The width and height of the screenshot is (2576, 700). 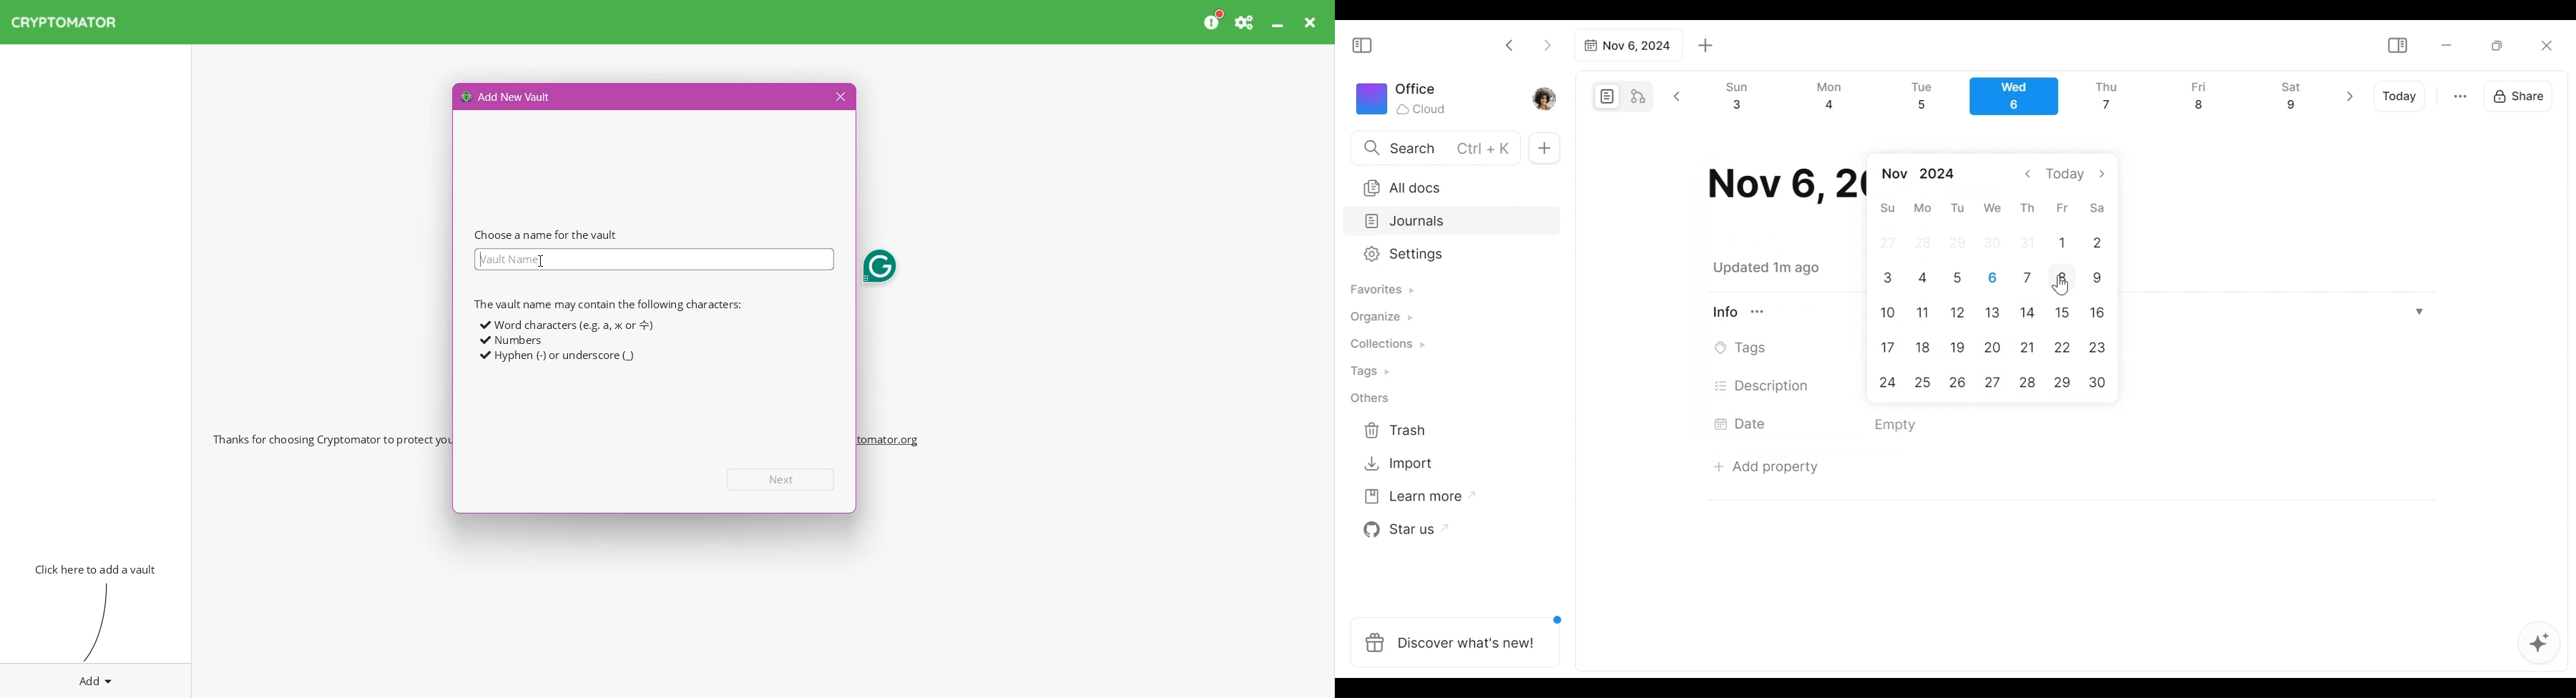 I want to click on cursor, so click(x=2065, y=284).